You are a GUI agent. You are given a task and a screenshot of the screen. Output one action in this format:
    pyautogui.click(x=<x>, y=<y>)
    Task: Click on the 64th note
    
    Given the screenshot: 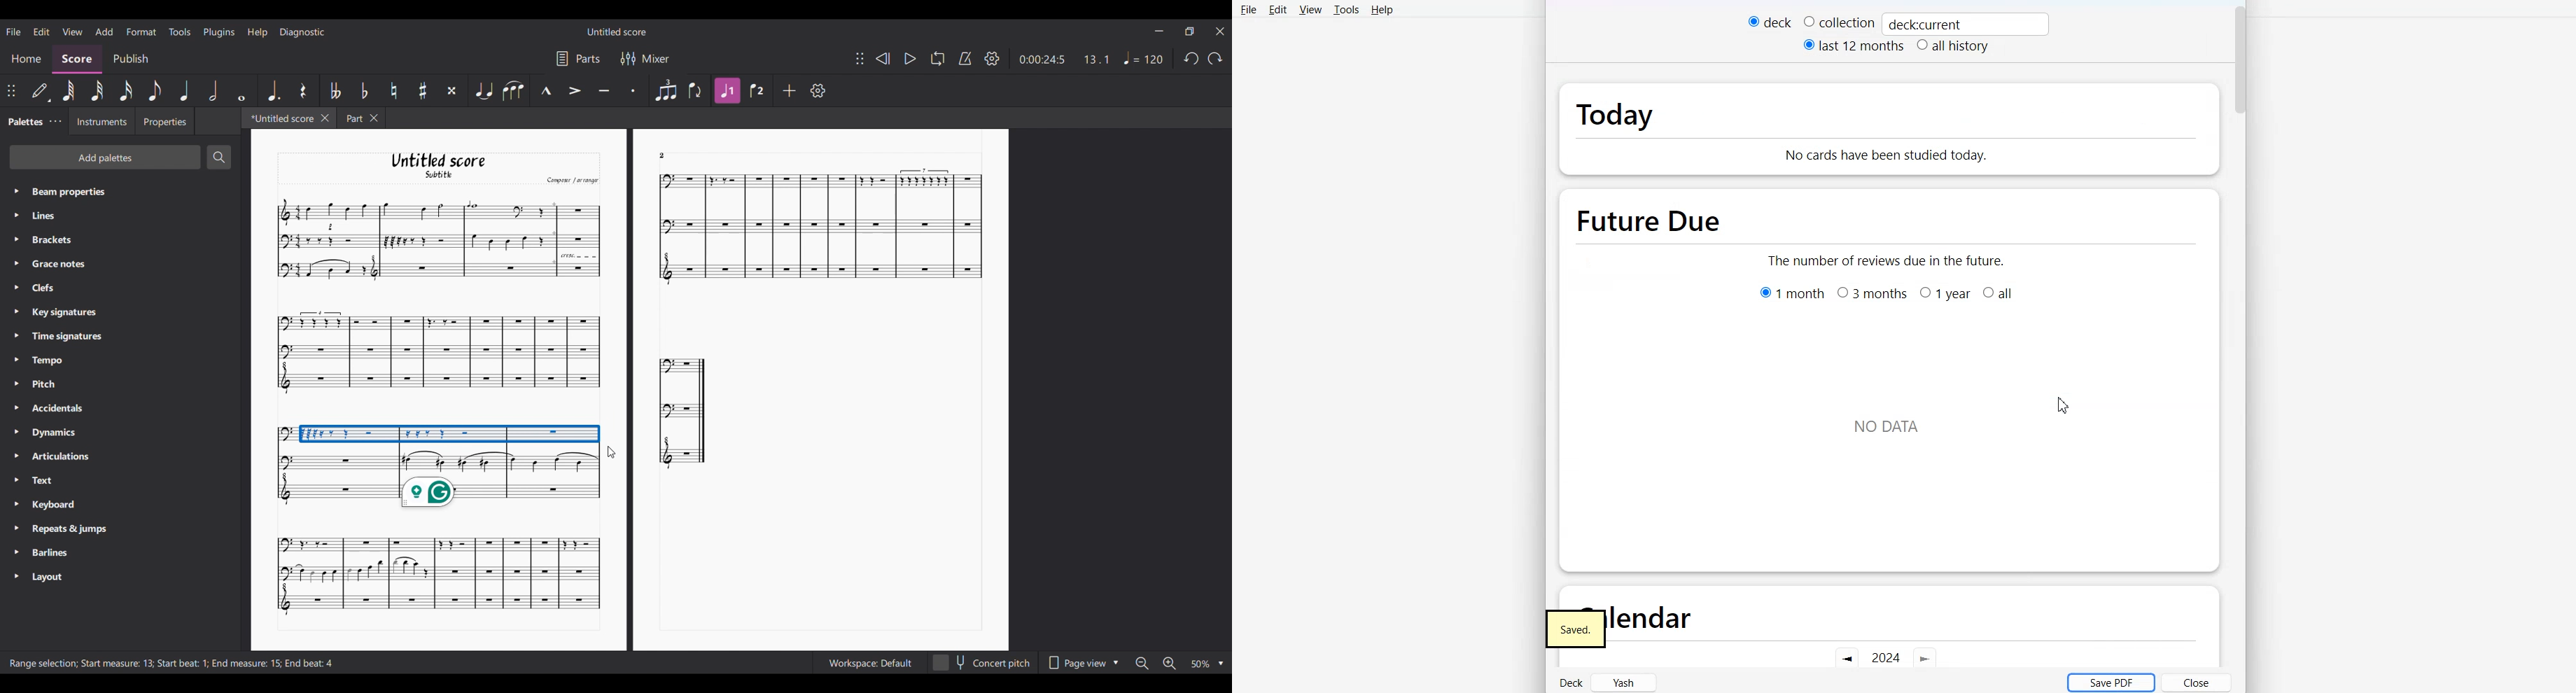 What is the action you would take?
    pyautogui.click(x=69, y=90)
    